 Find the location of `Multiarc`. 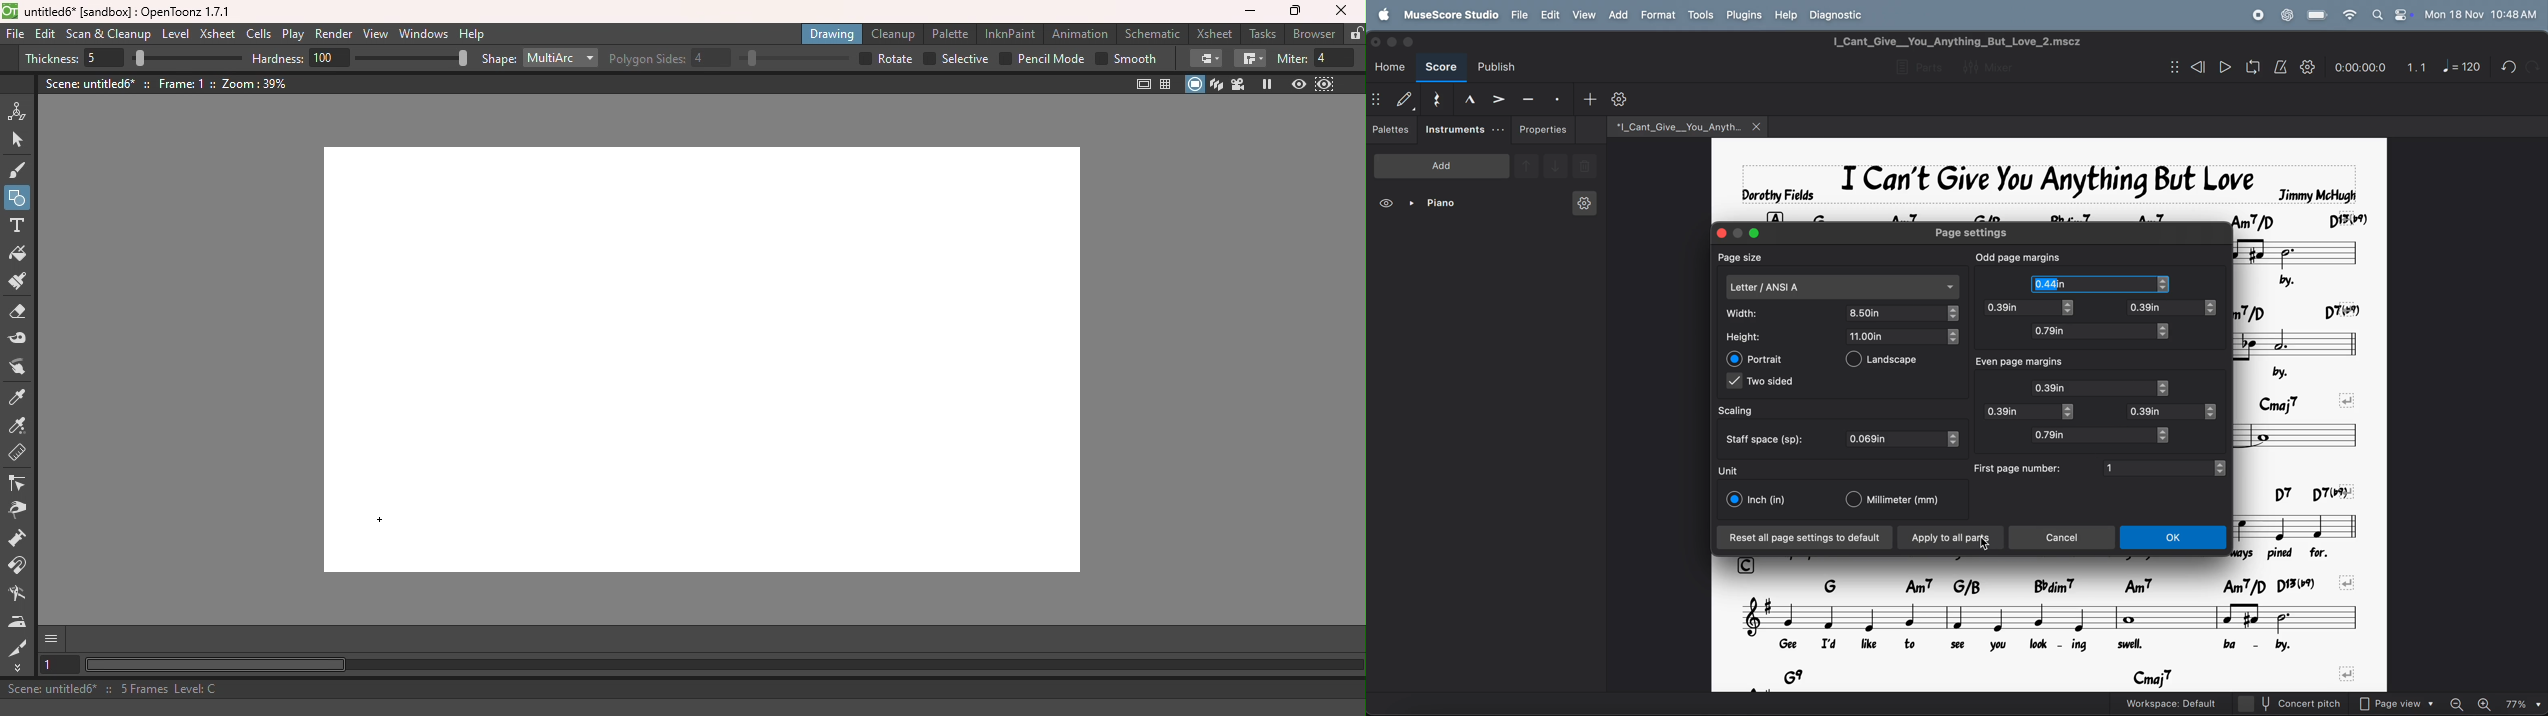

Multiarc is located at coordinates (561, 59).